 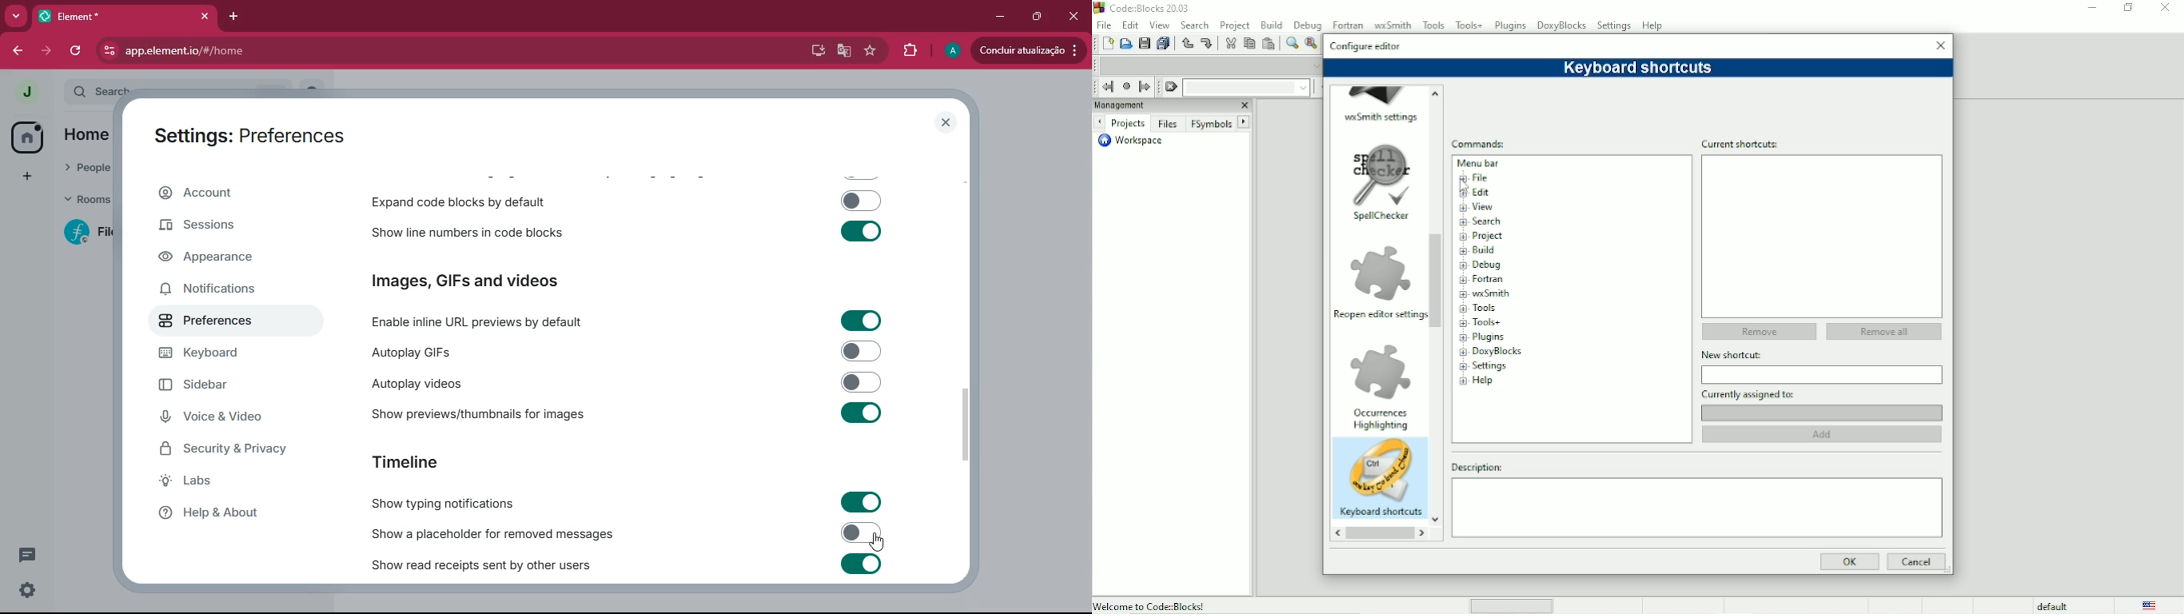 What do you see at coordinates (1211, 124) in the screenshot?
I see `FSymbols` at bounding box center [1211, 124].